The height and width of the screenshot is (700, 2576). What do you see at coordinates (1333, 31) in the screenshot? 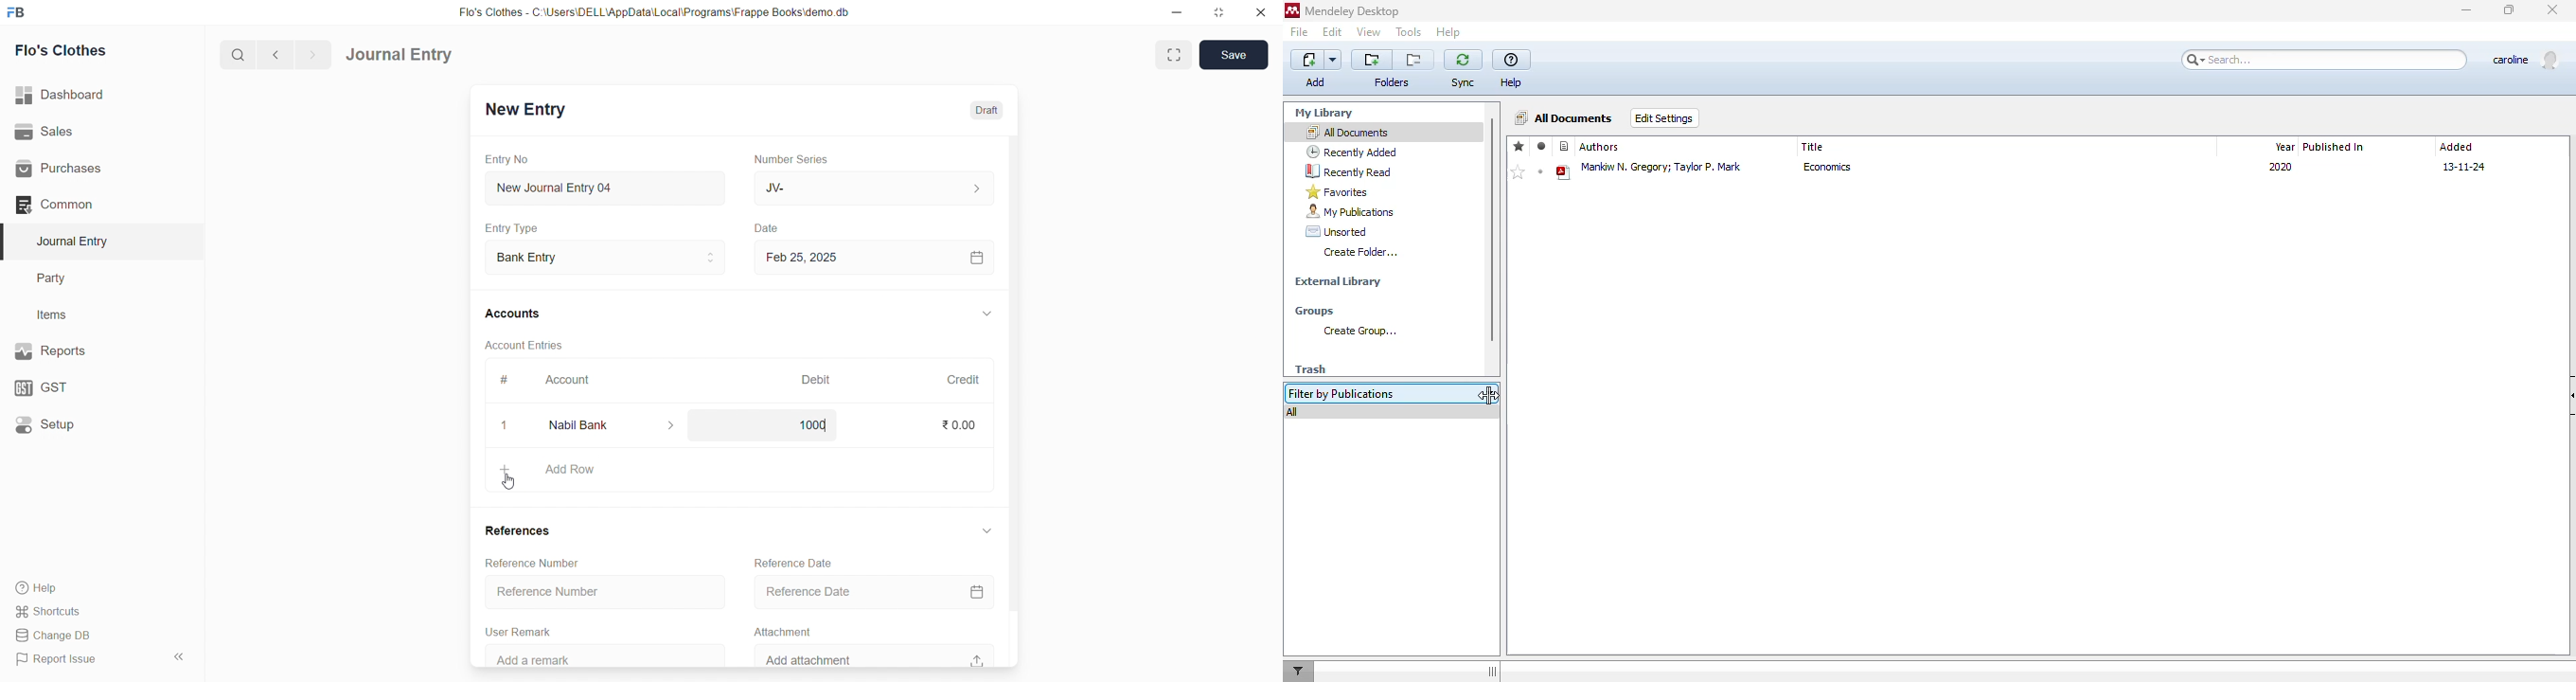
I see `edit` at bounding box center [1333, 31].